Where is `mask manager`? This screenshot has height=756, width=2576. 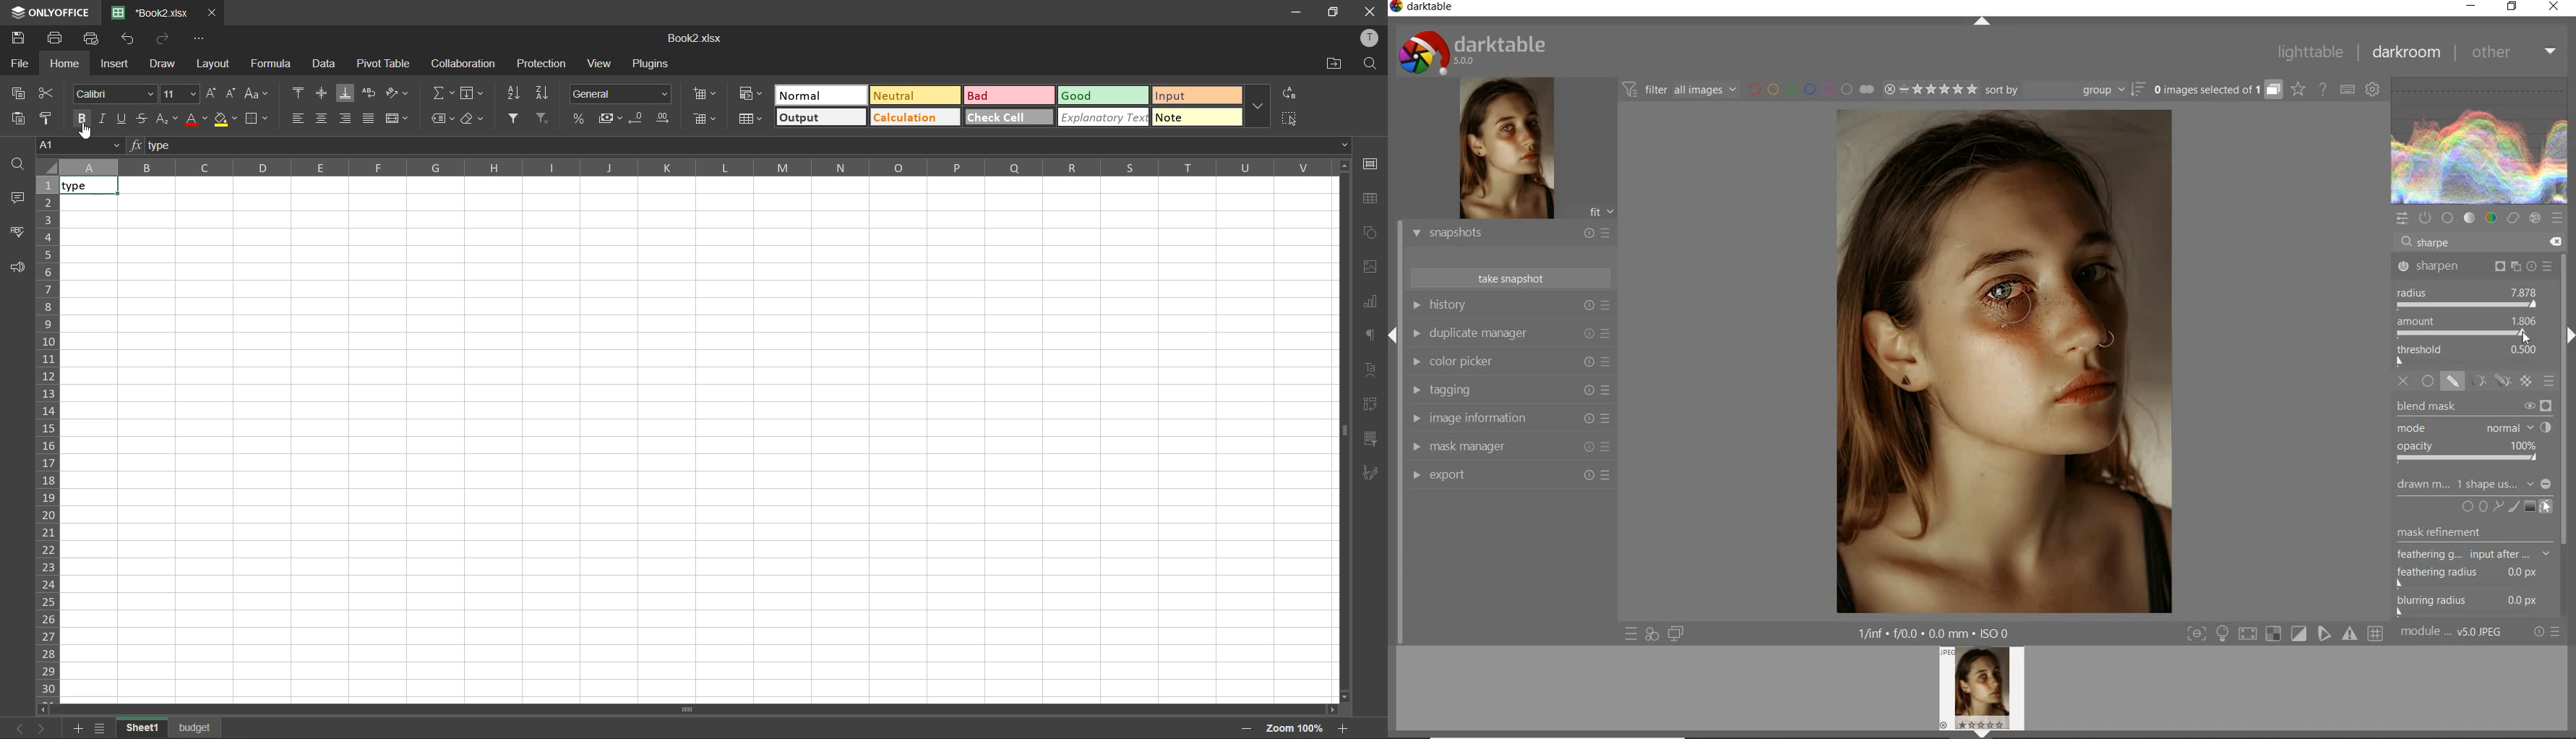 mask manager is located at coordinates (1510, 447).